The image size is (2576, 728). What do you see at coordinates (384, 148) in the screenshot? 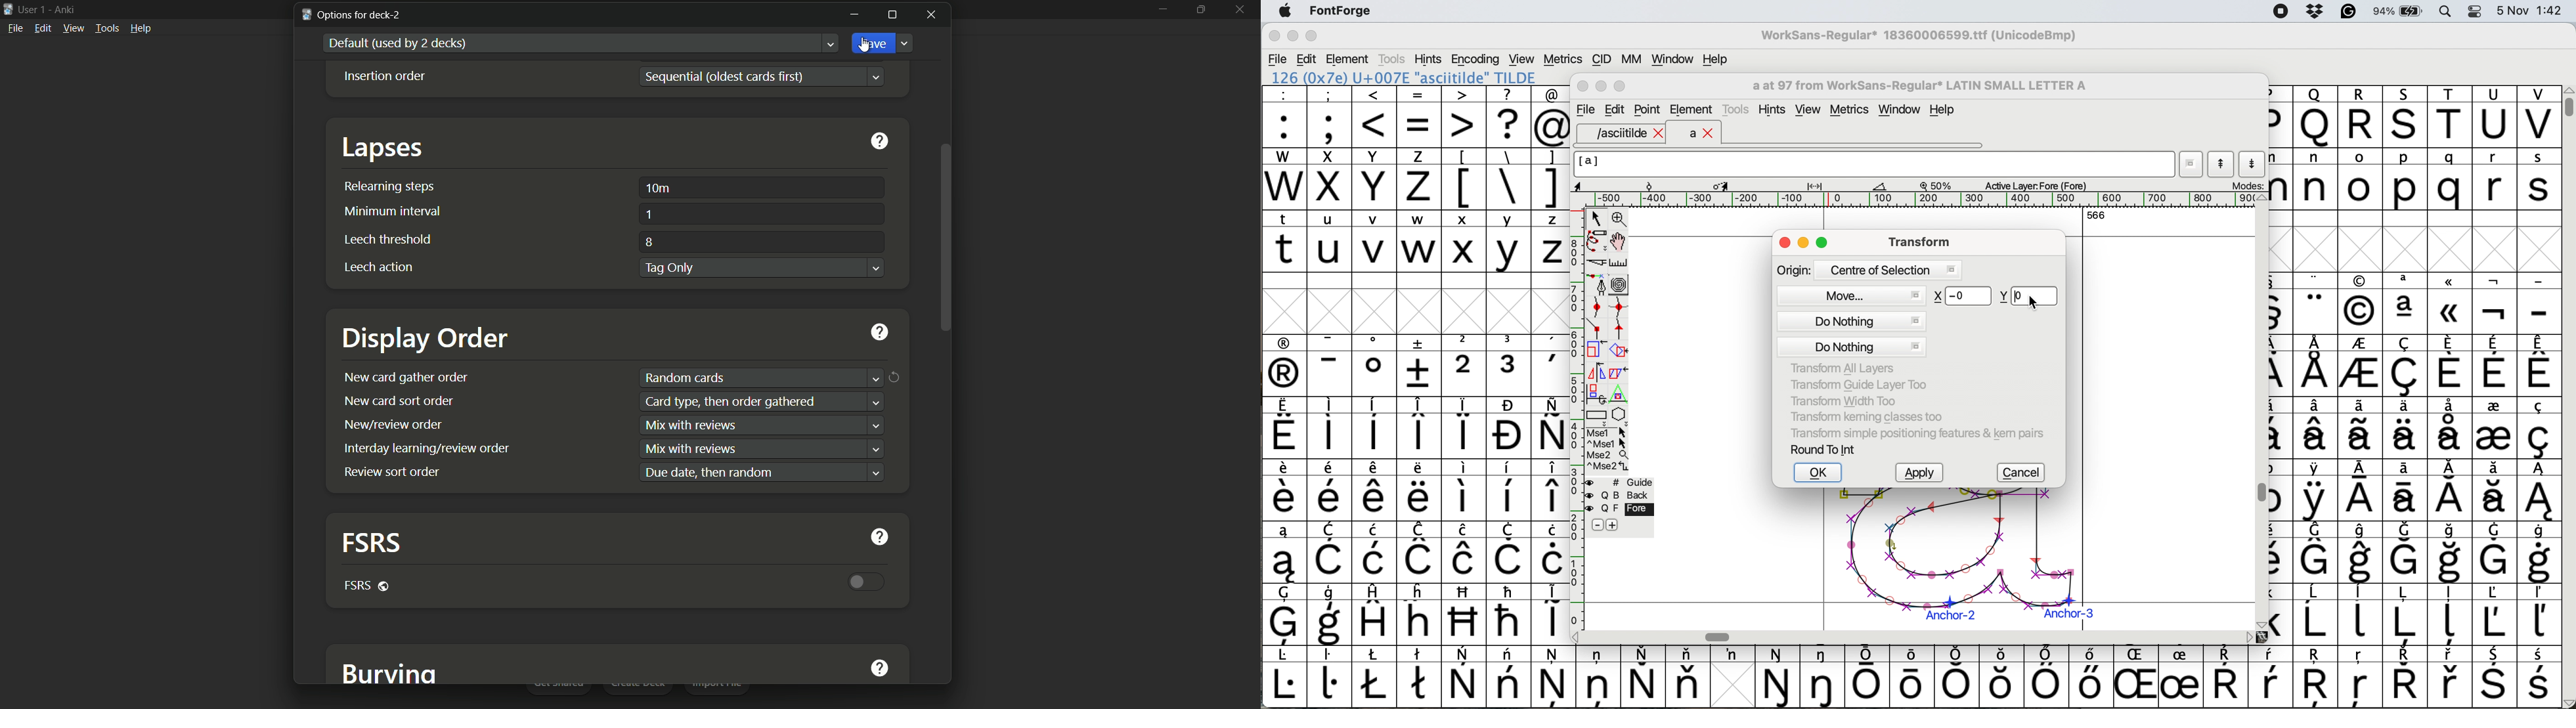
I see `lapses` at bounding box center [384, 148].